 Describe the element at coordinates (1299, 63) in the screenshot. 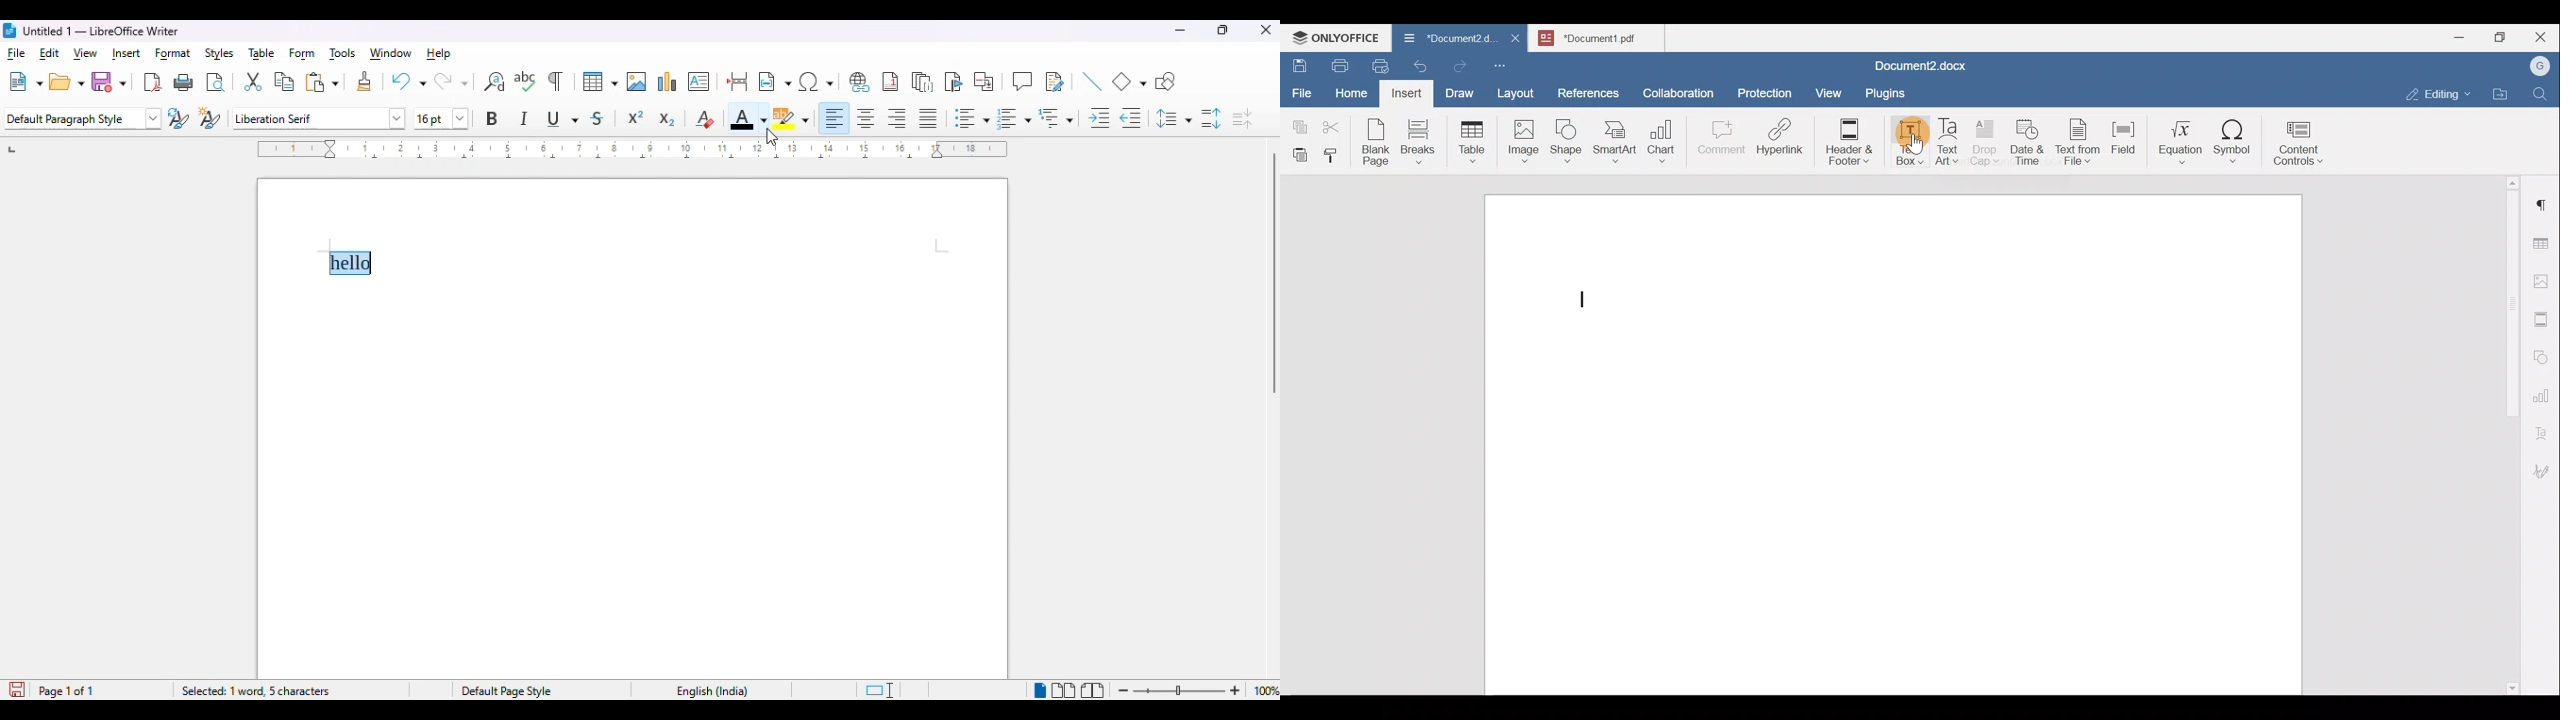

I see `Save` at that location.